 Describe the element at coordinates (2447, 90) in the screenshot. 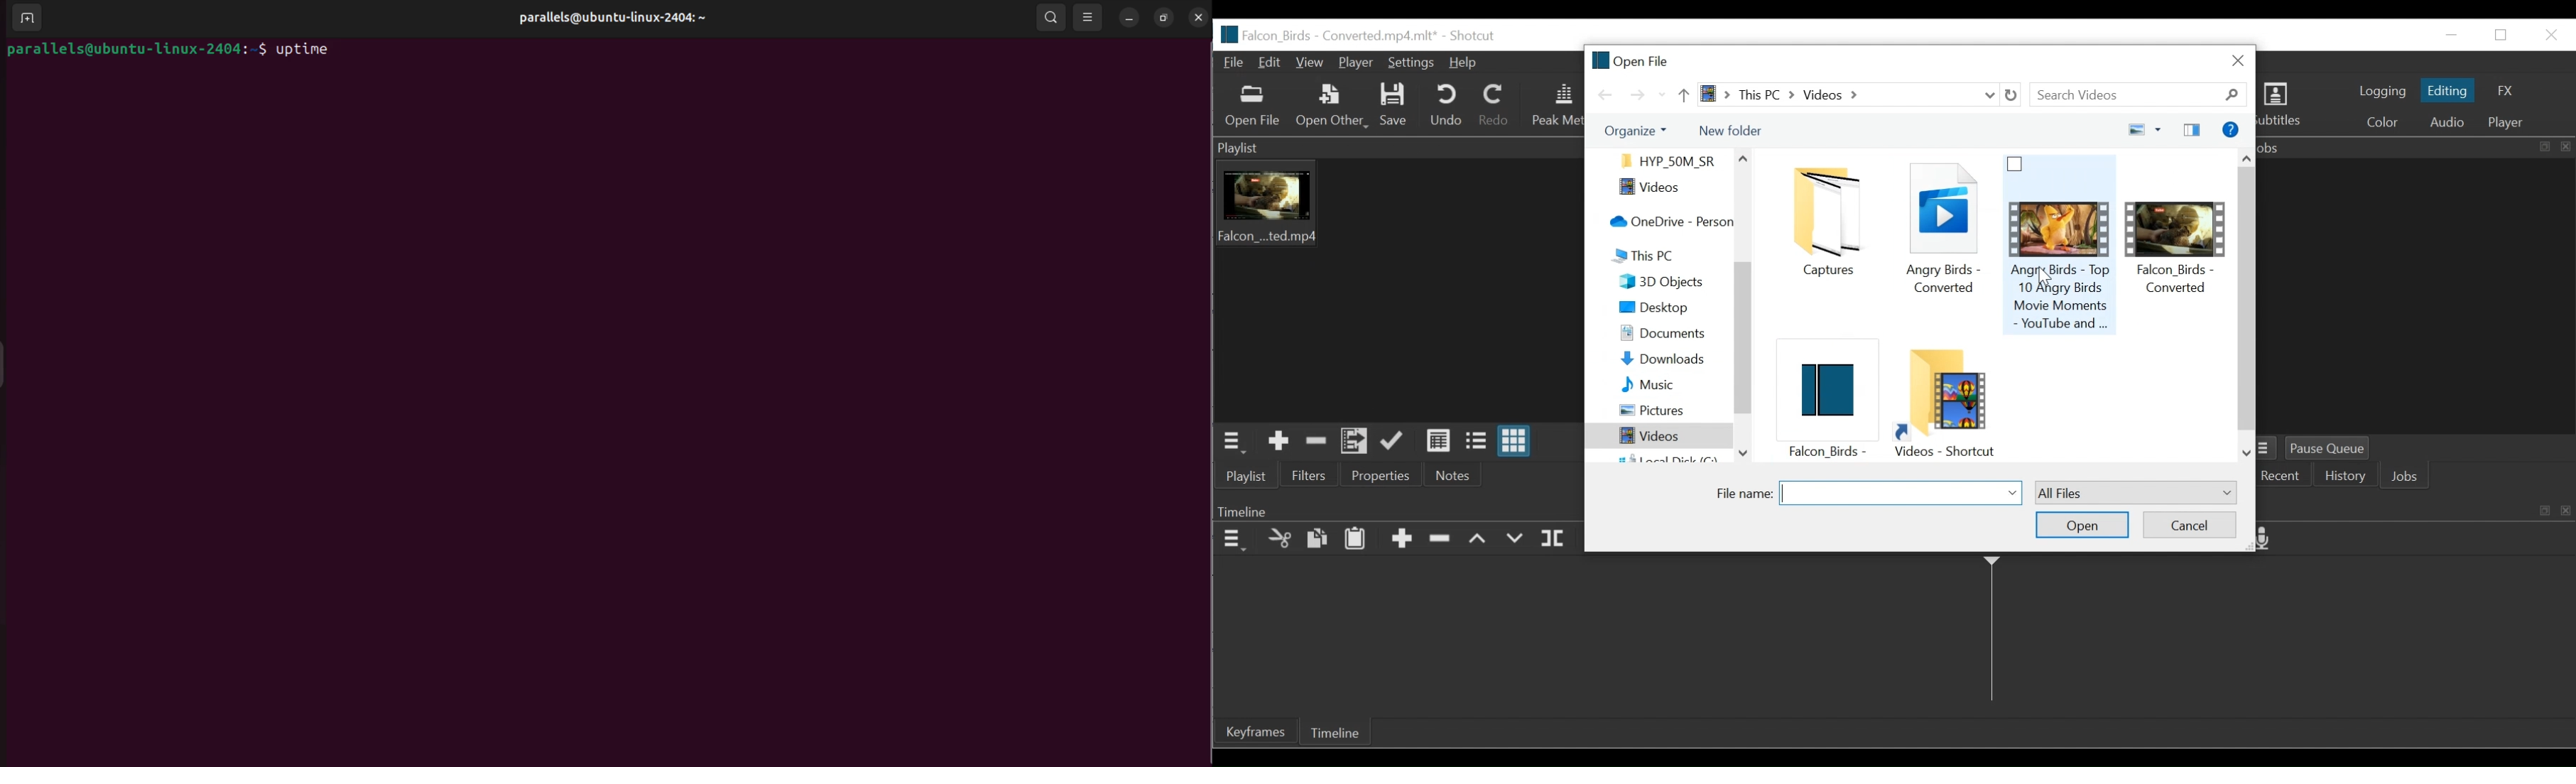

I see `Editing` at that location.